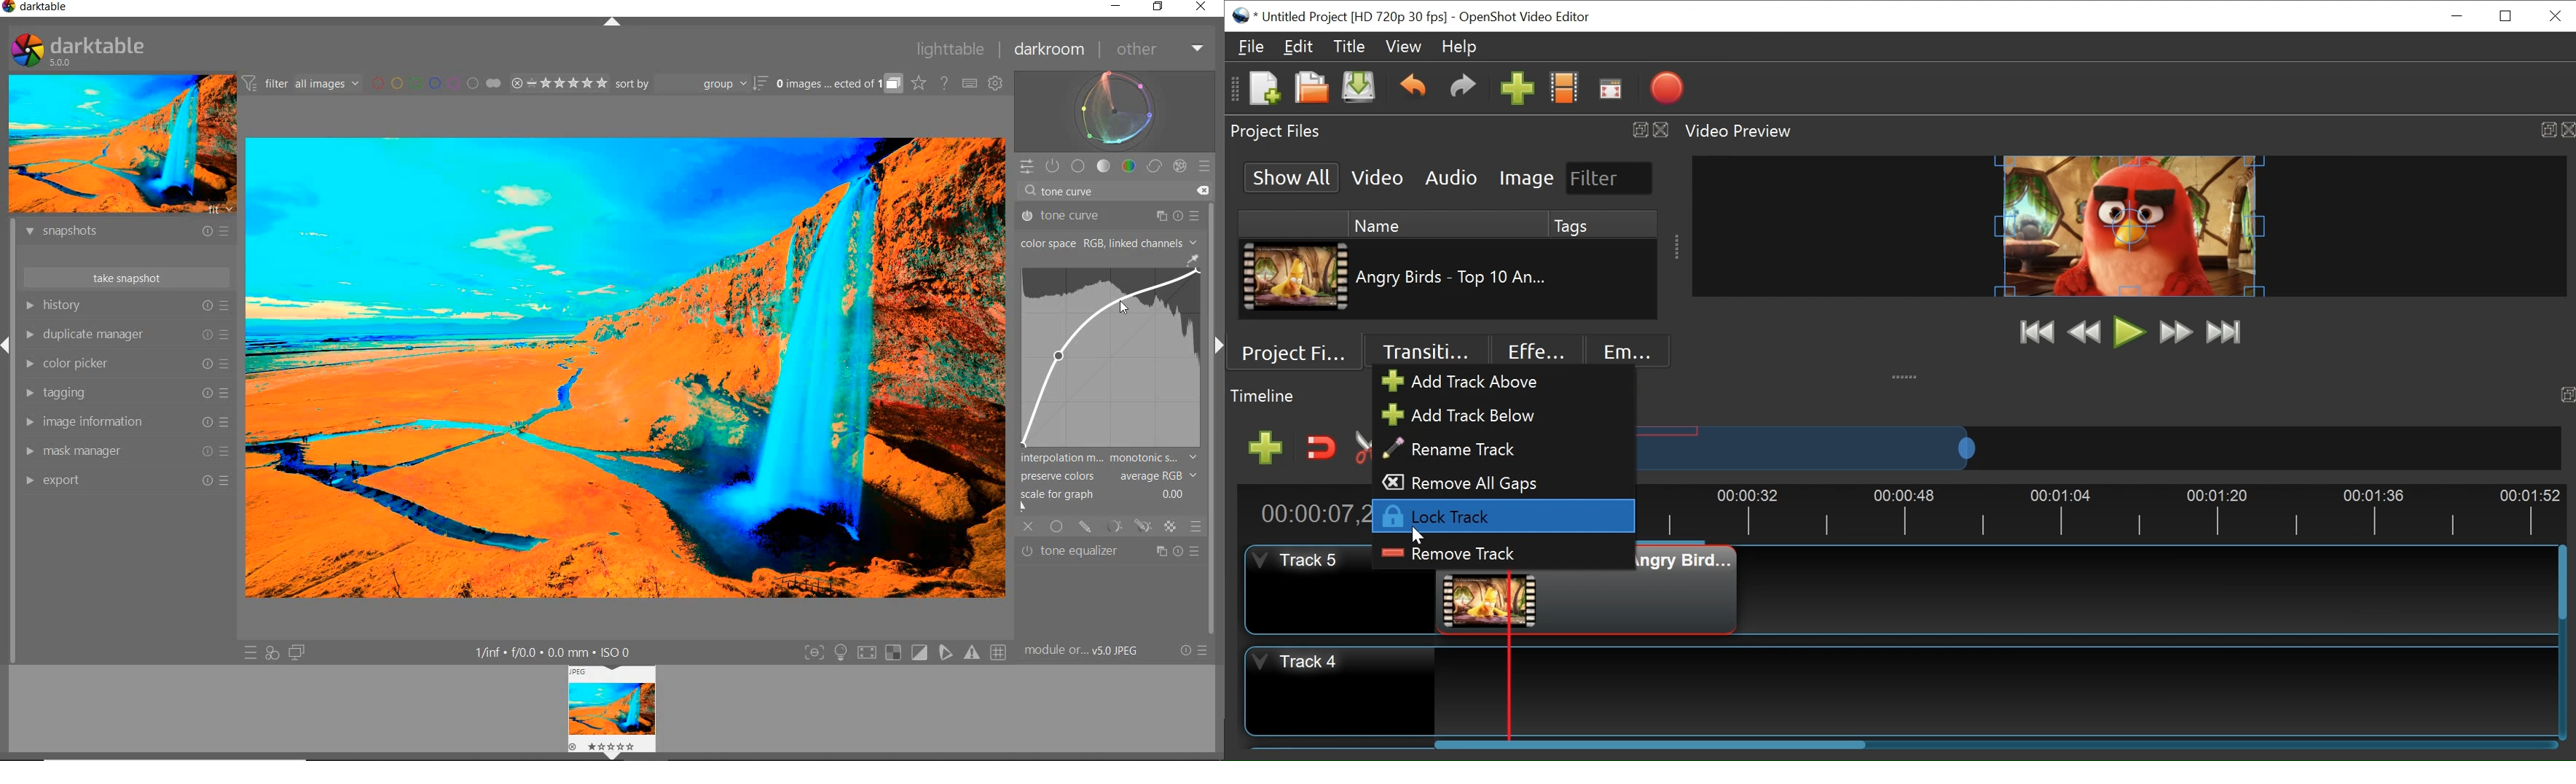  What do you see at coordinates (2130, 331) in the screenshot?
I see `Play` at bounding box center [2130, 331].